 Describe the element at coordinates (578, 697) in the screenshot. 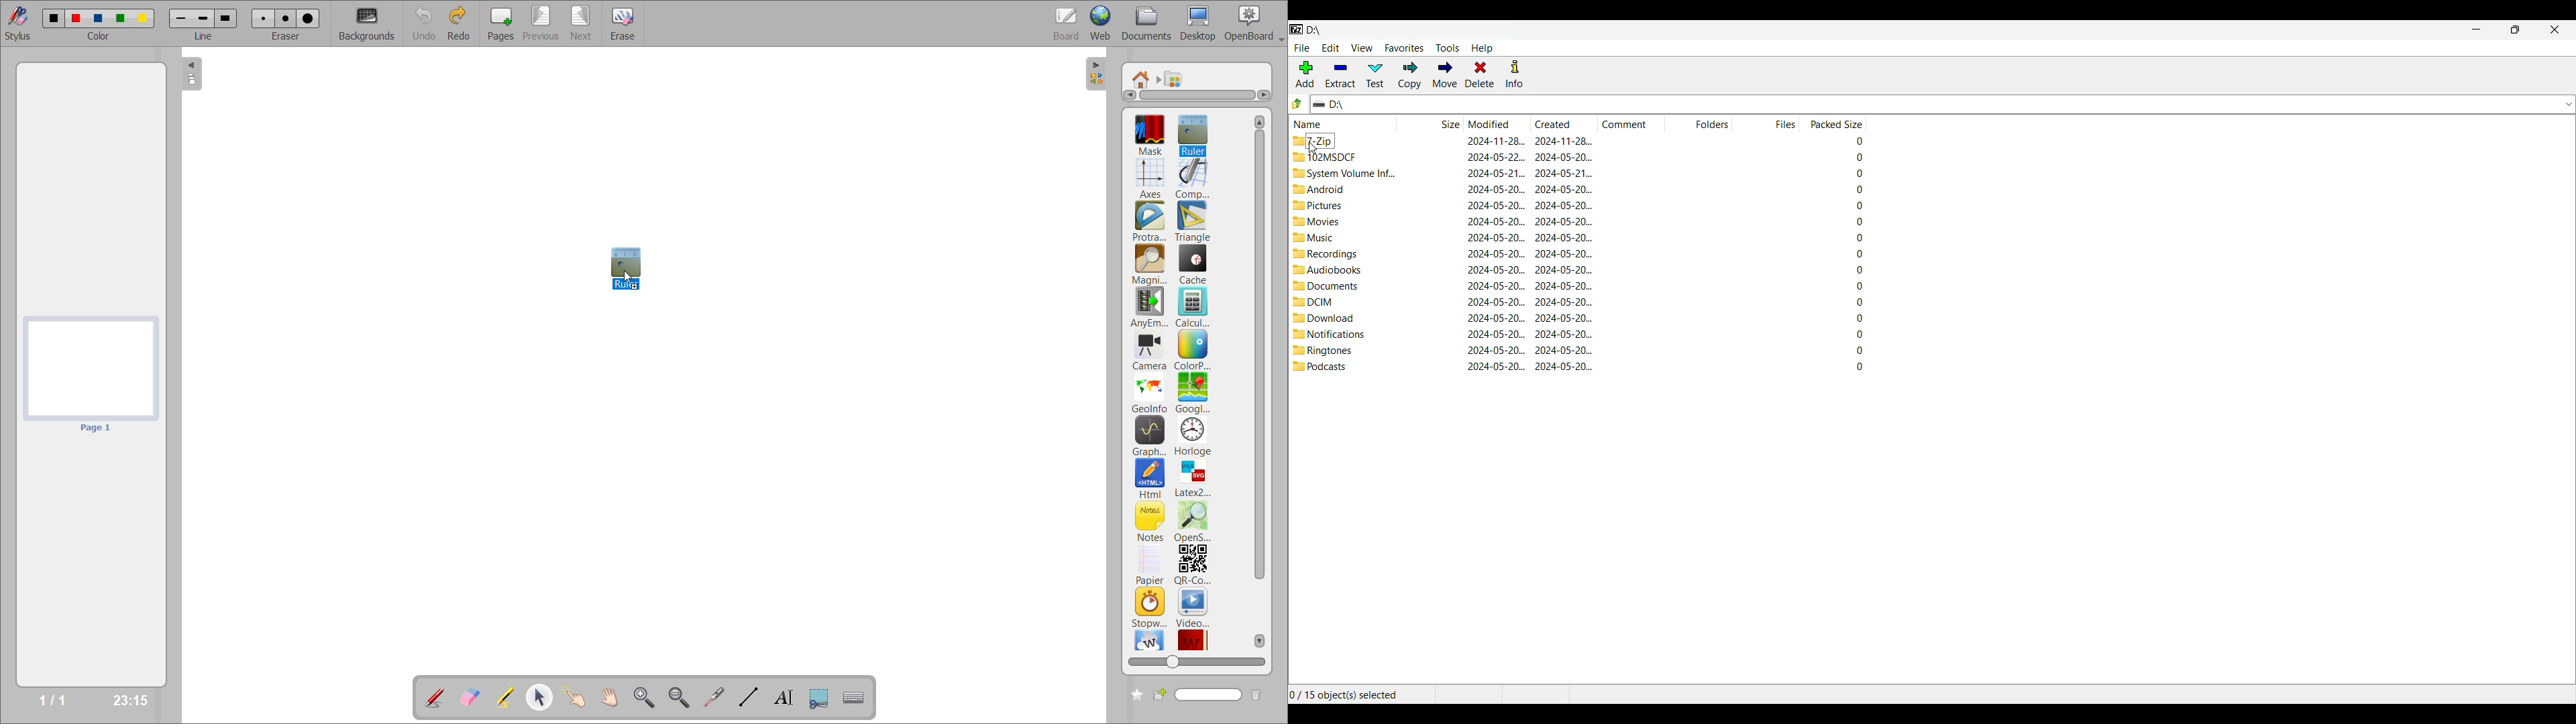

I see `interact with items` at that location.